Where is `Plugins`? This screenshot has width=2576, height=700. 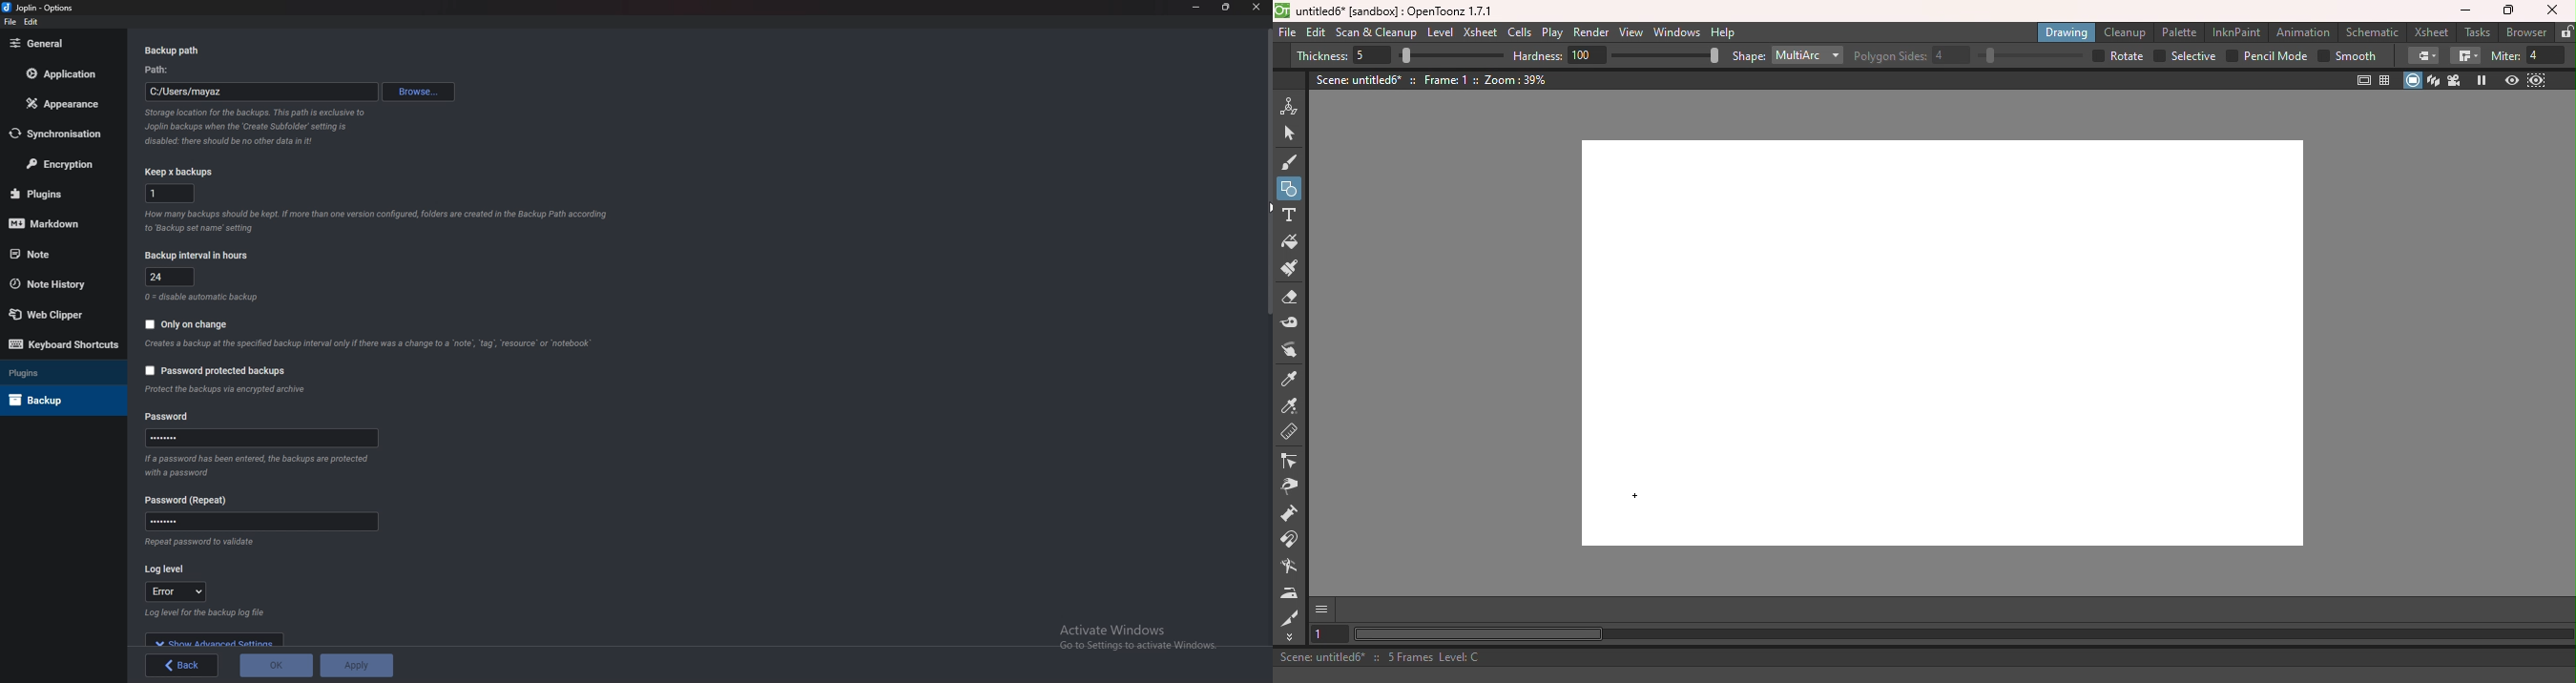
Plugins is located at coordinates (57, 194).